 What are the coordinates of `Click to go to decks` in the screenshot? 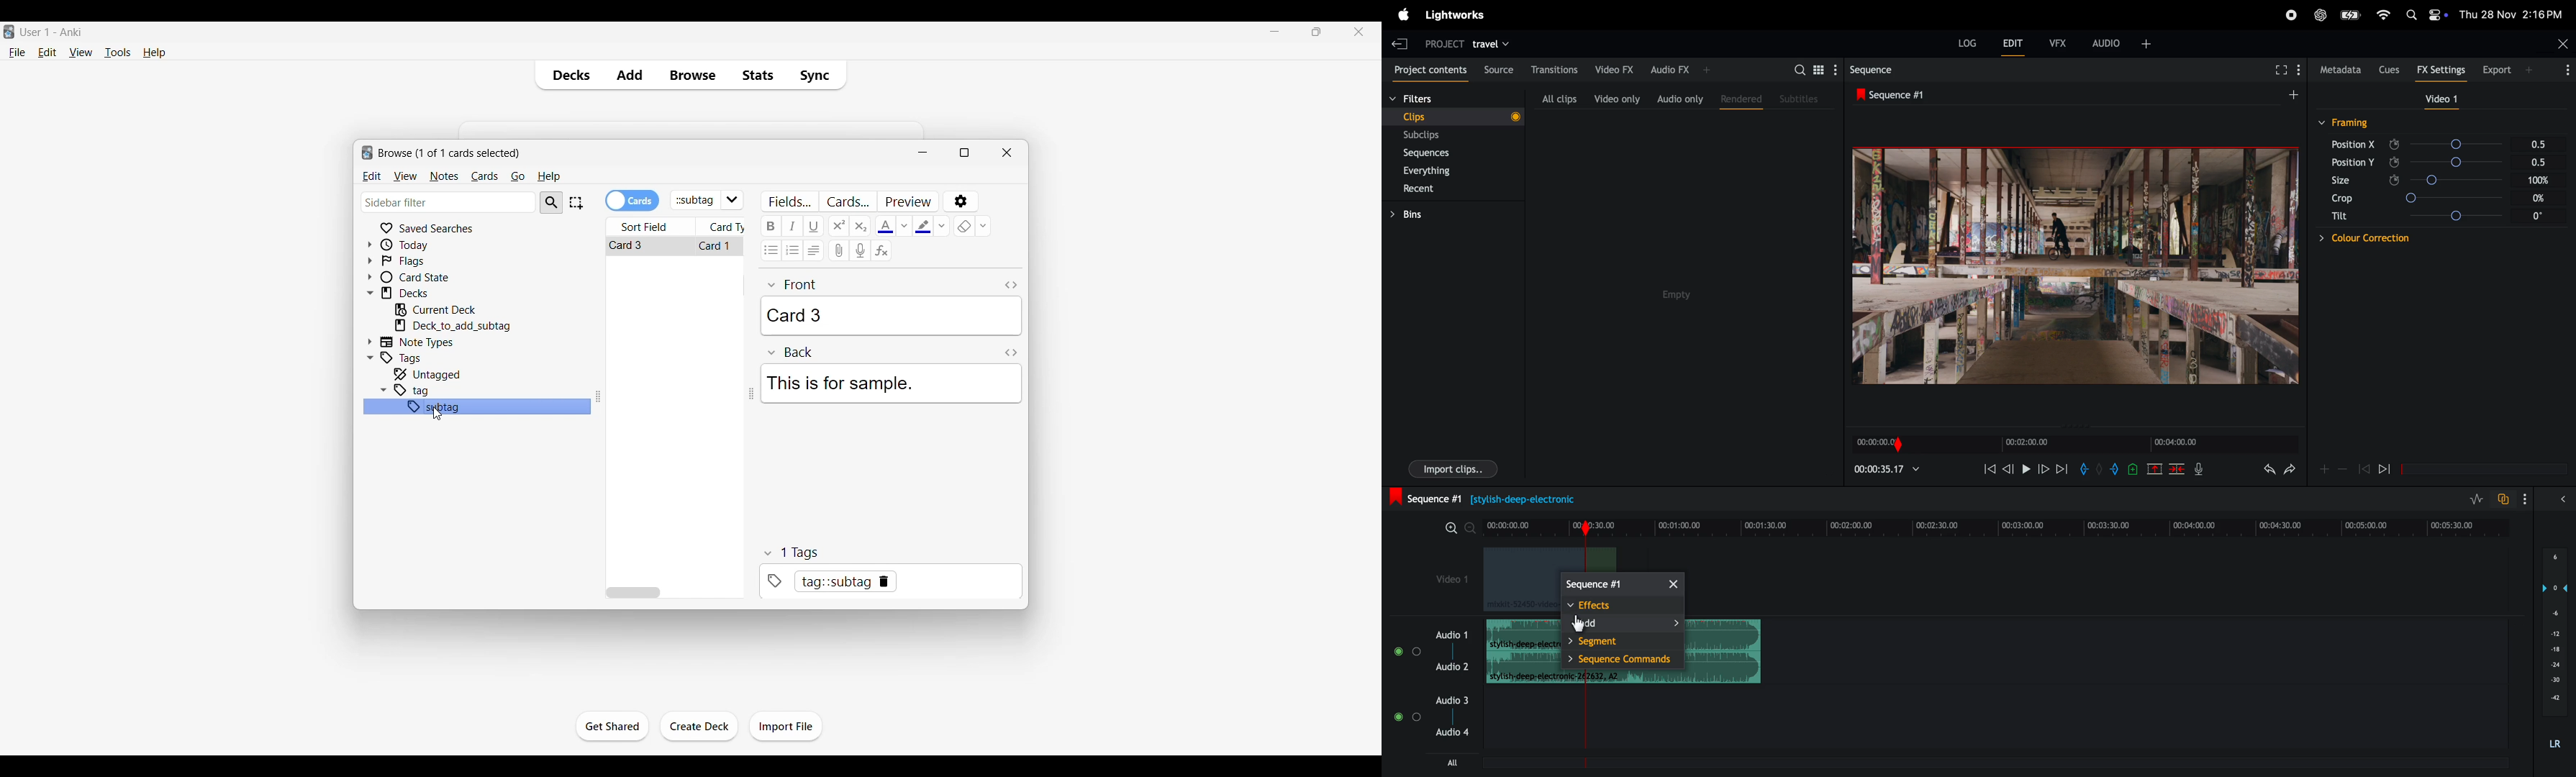 It's located at (427, 293).